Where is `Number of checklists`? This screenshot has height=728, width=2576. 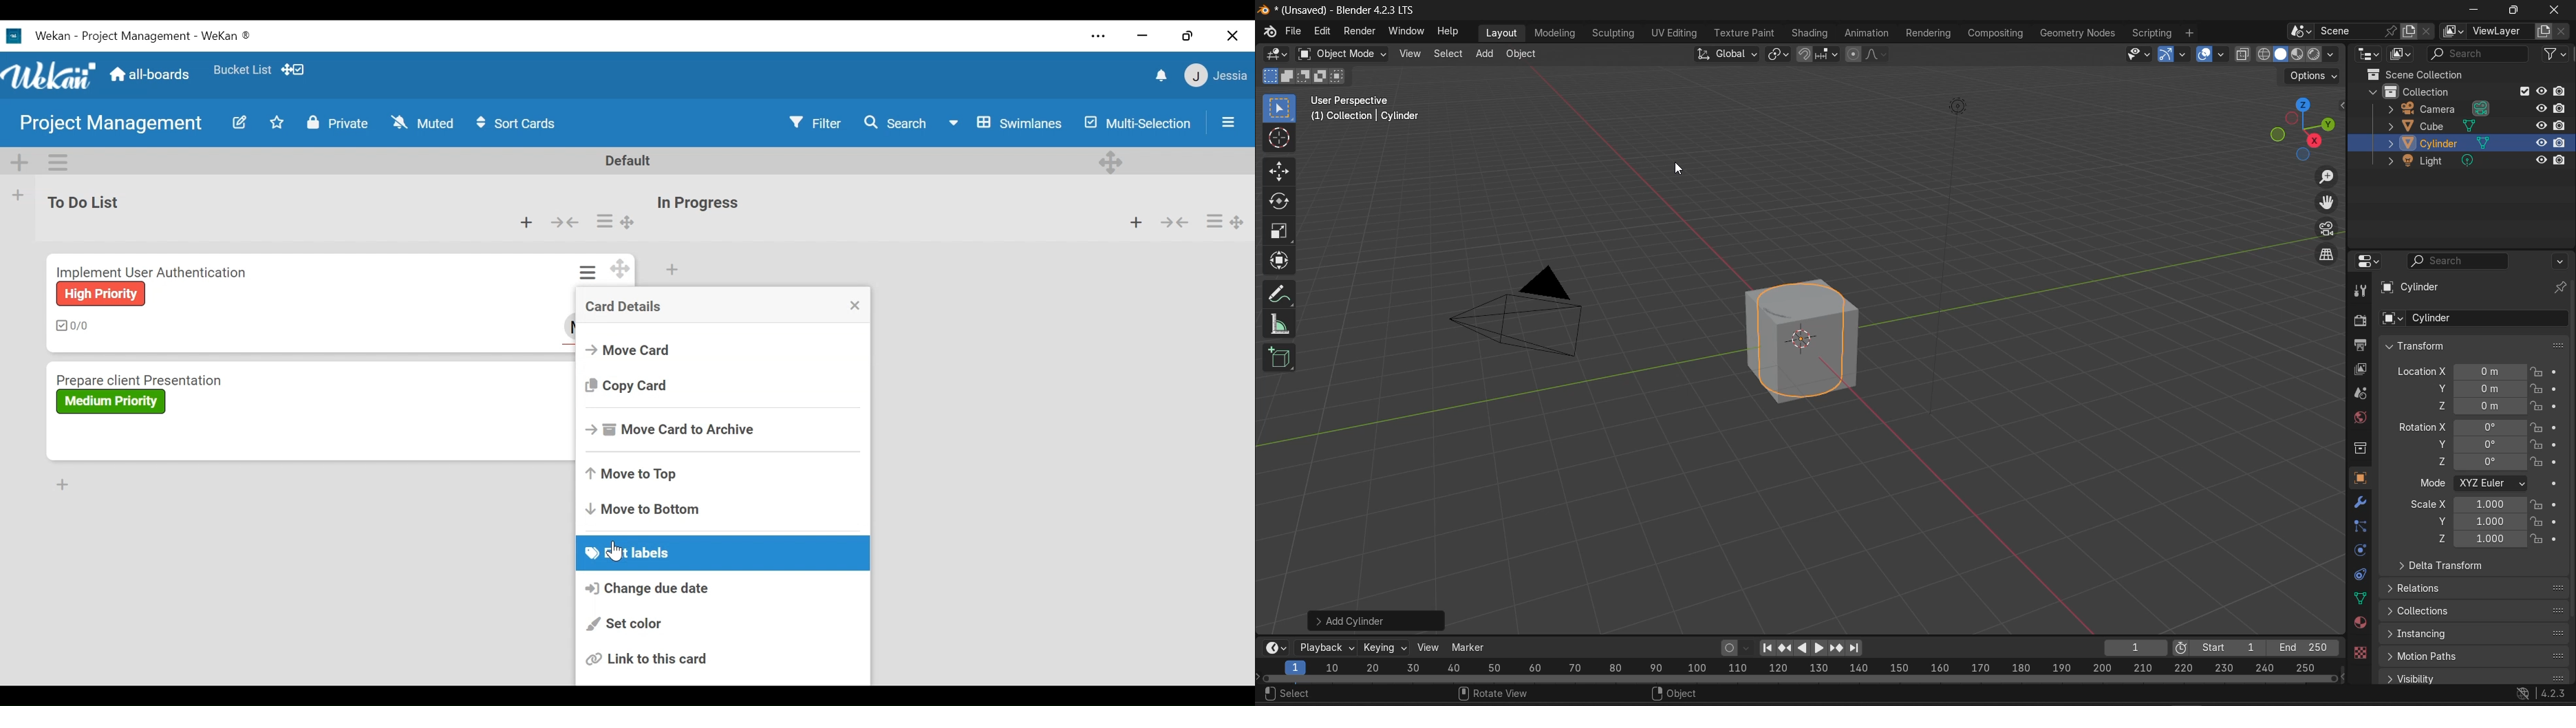
Number of checklists is located at coordinates (75, 326).